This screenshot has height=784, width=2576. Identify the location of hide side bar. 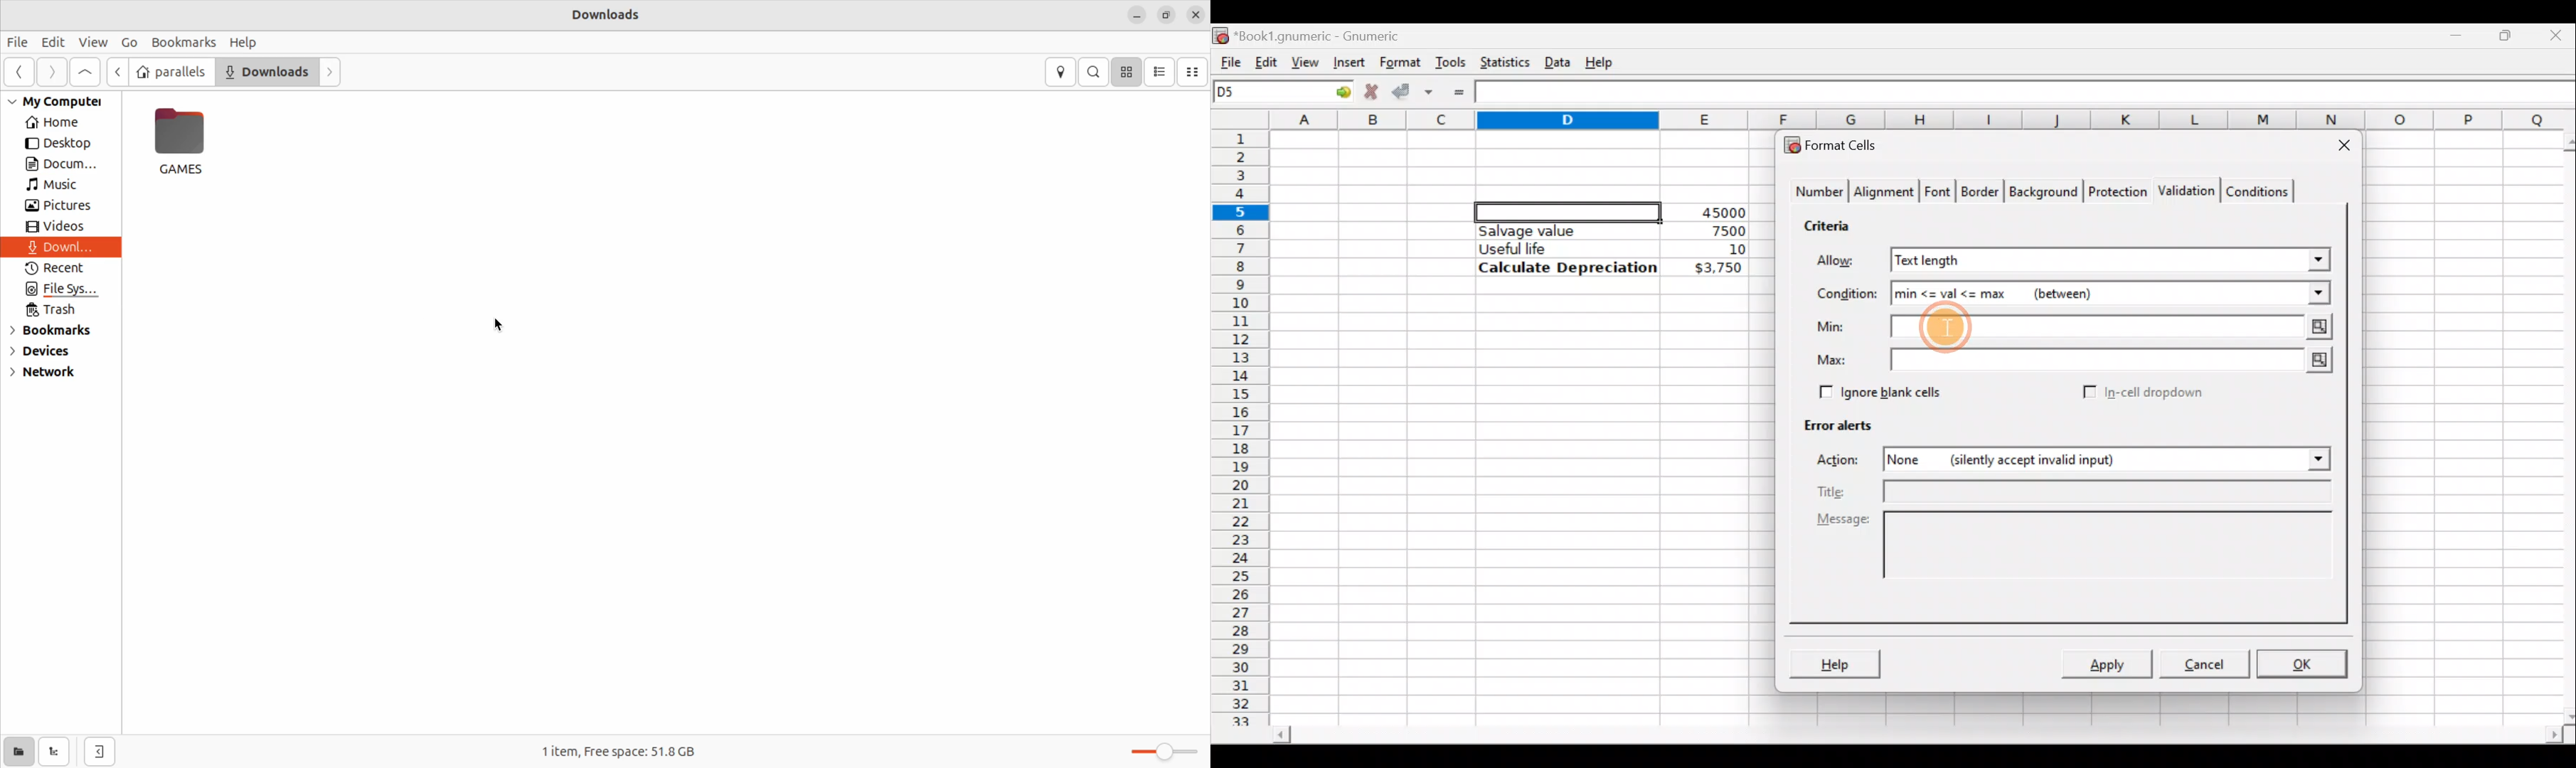
(98, 753).